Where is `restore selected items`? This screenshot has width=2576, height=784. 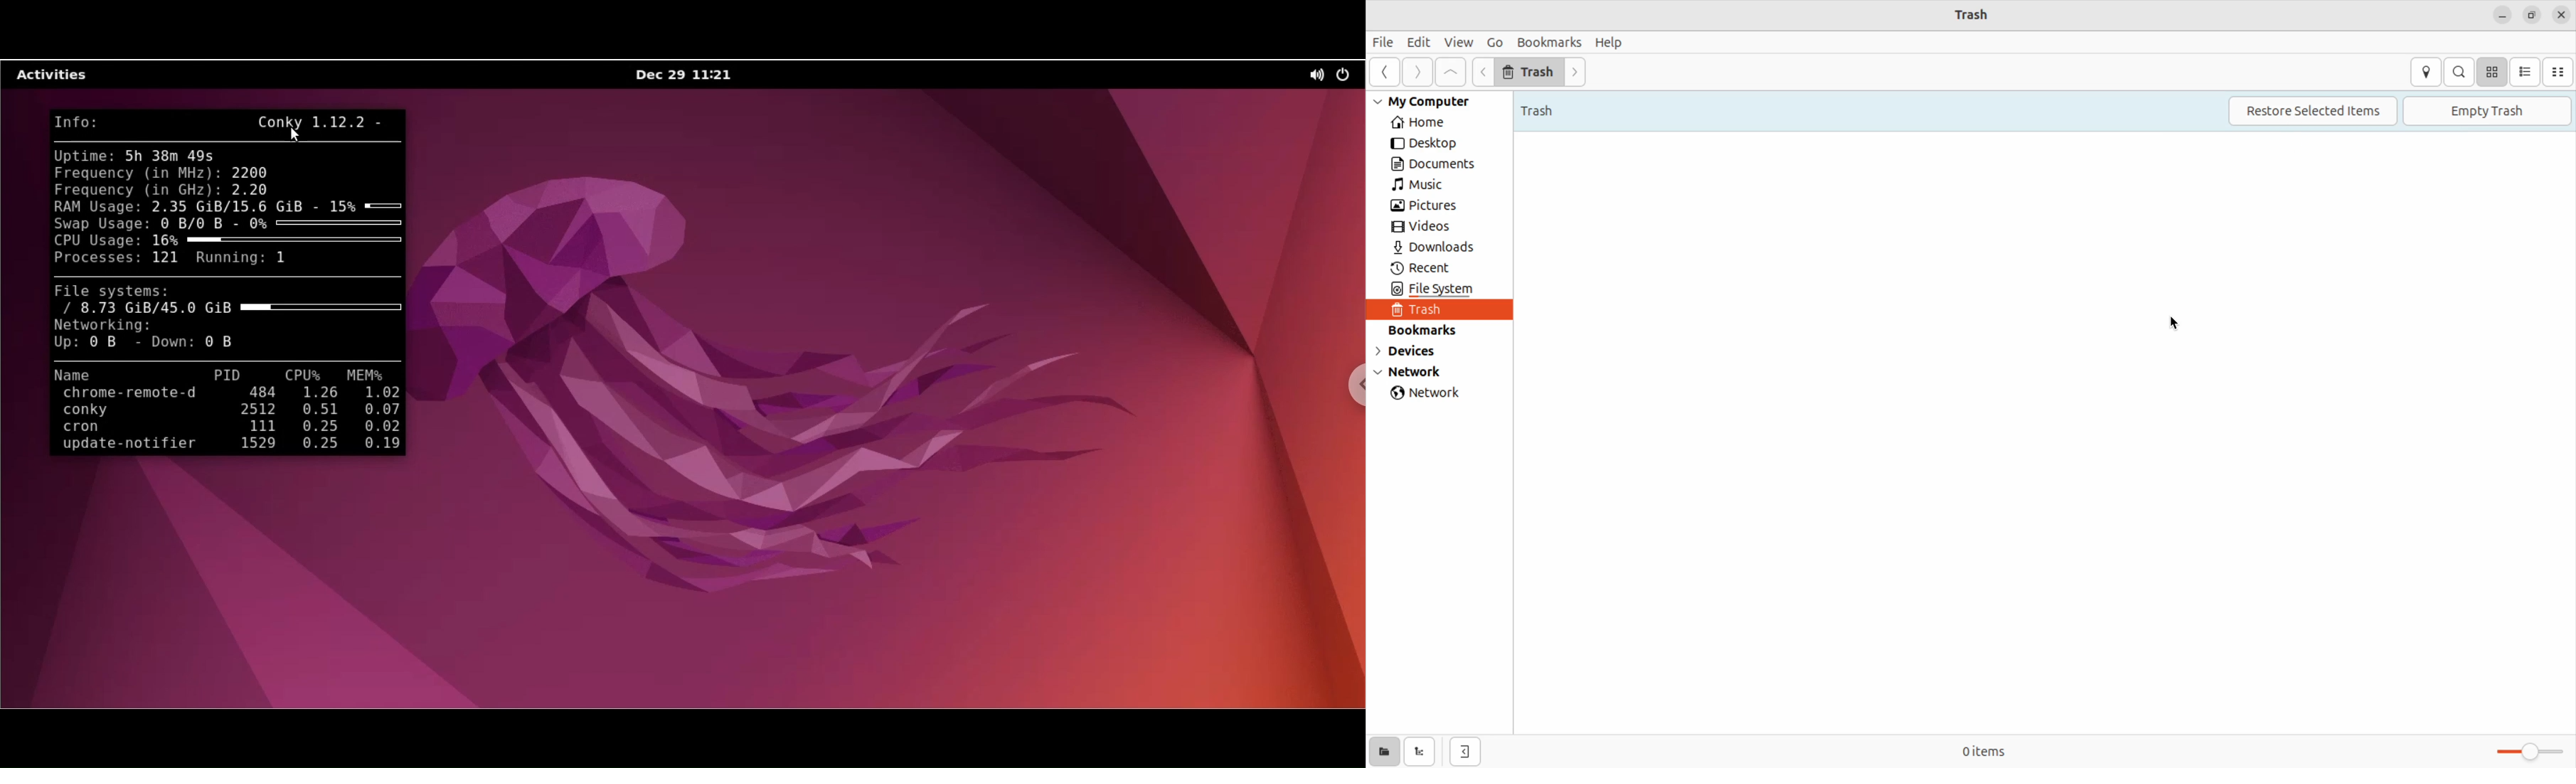 restore selected items is located at coordinates (2312, 111).